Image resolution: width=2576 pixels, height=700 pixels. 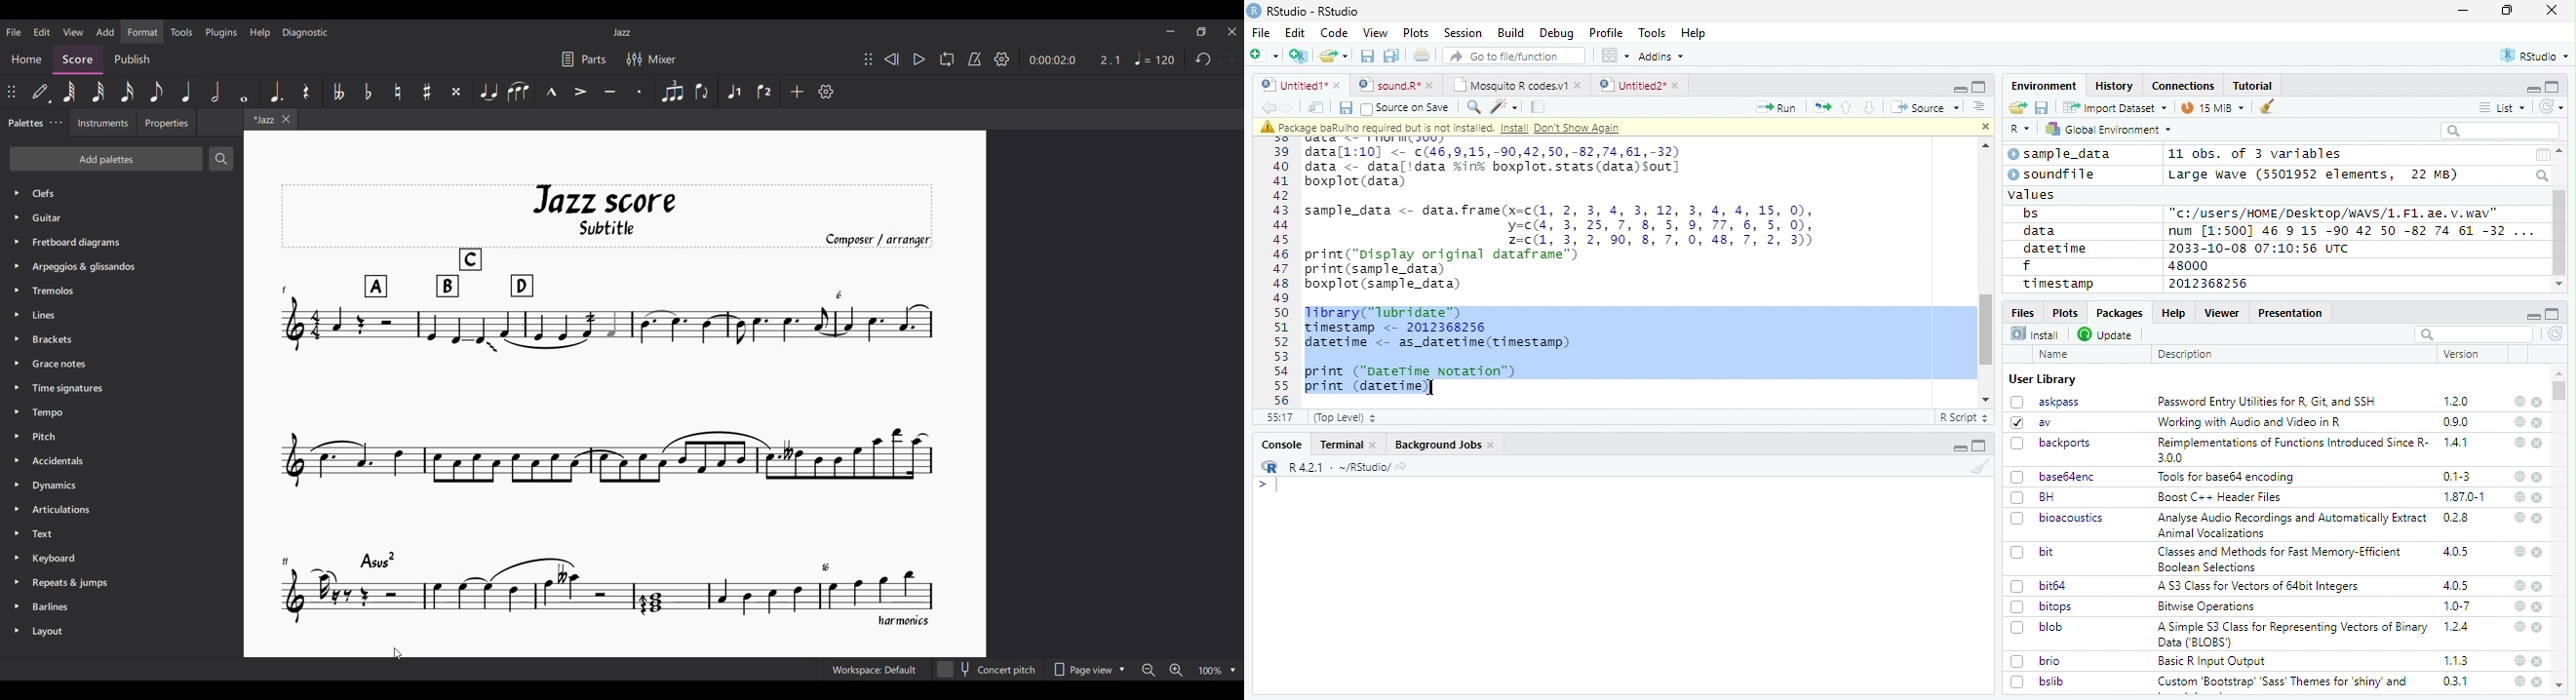 I want to click on Addins, so click(x=1661, y=57).